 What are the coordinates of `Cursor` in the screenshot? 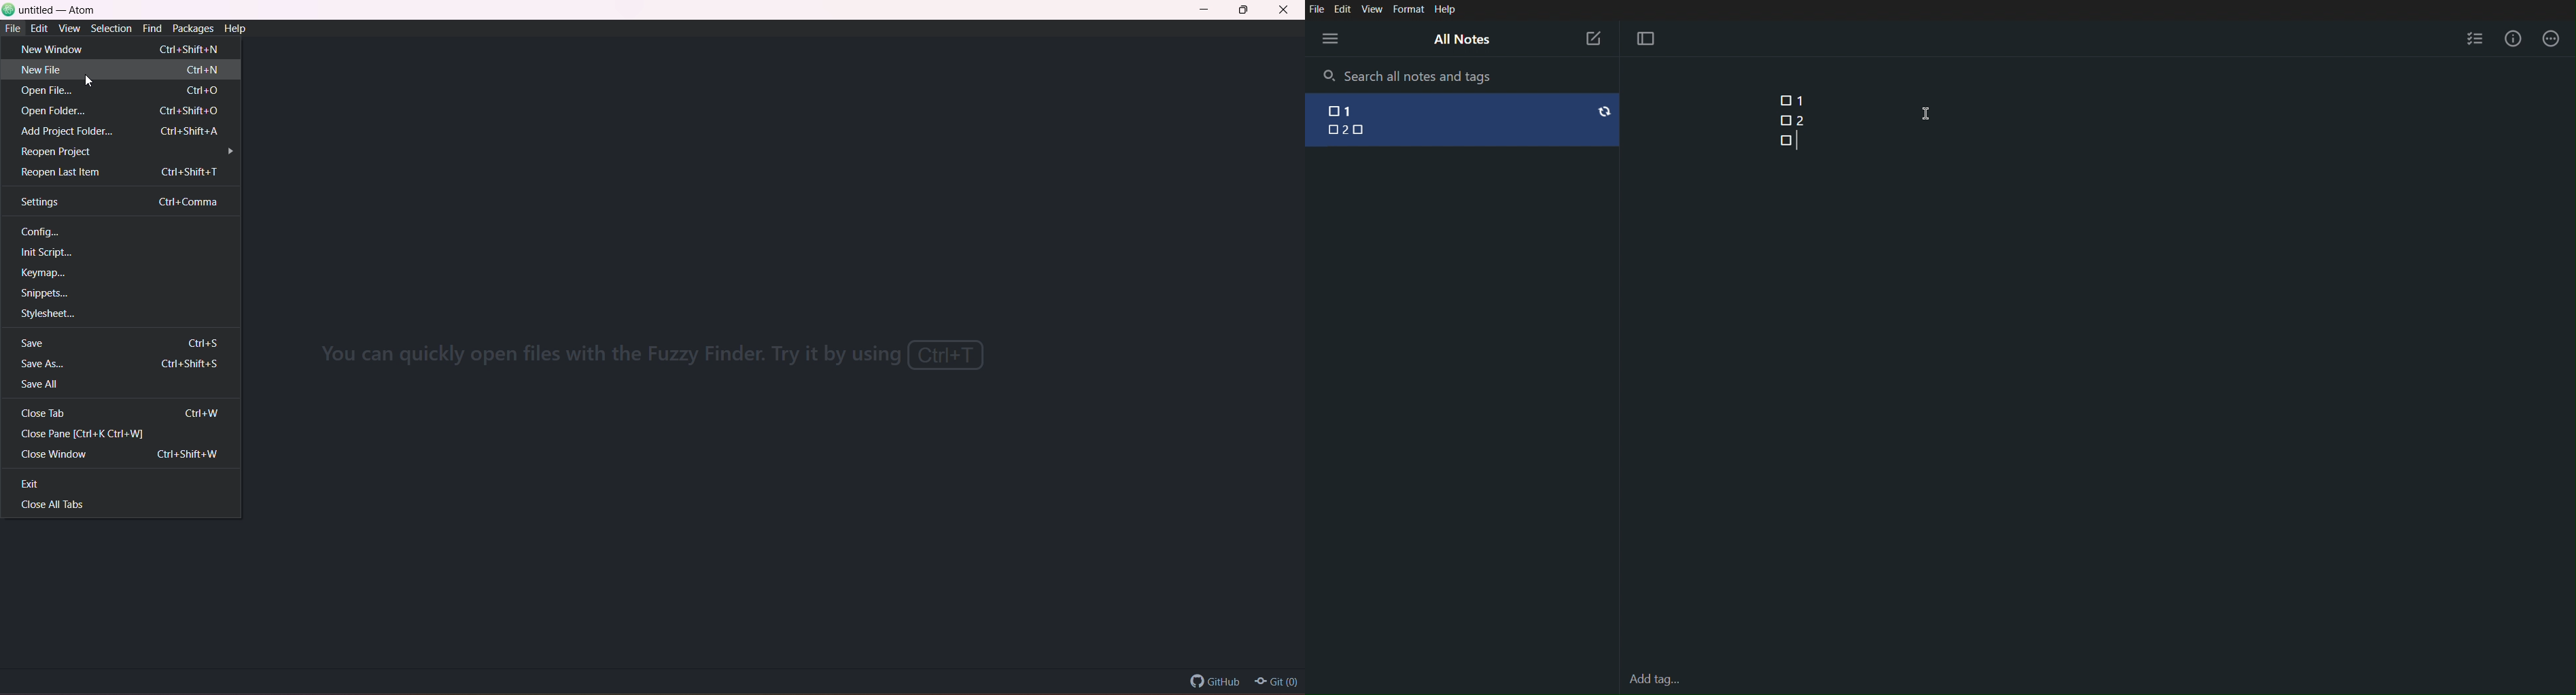 It's located at (1927, 113).